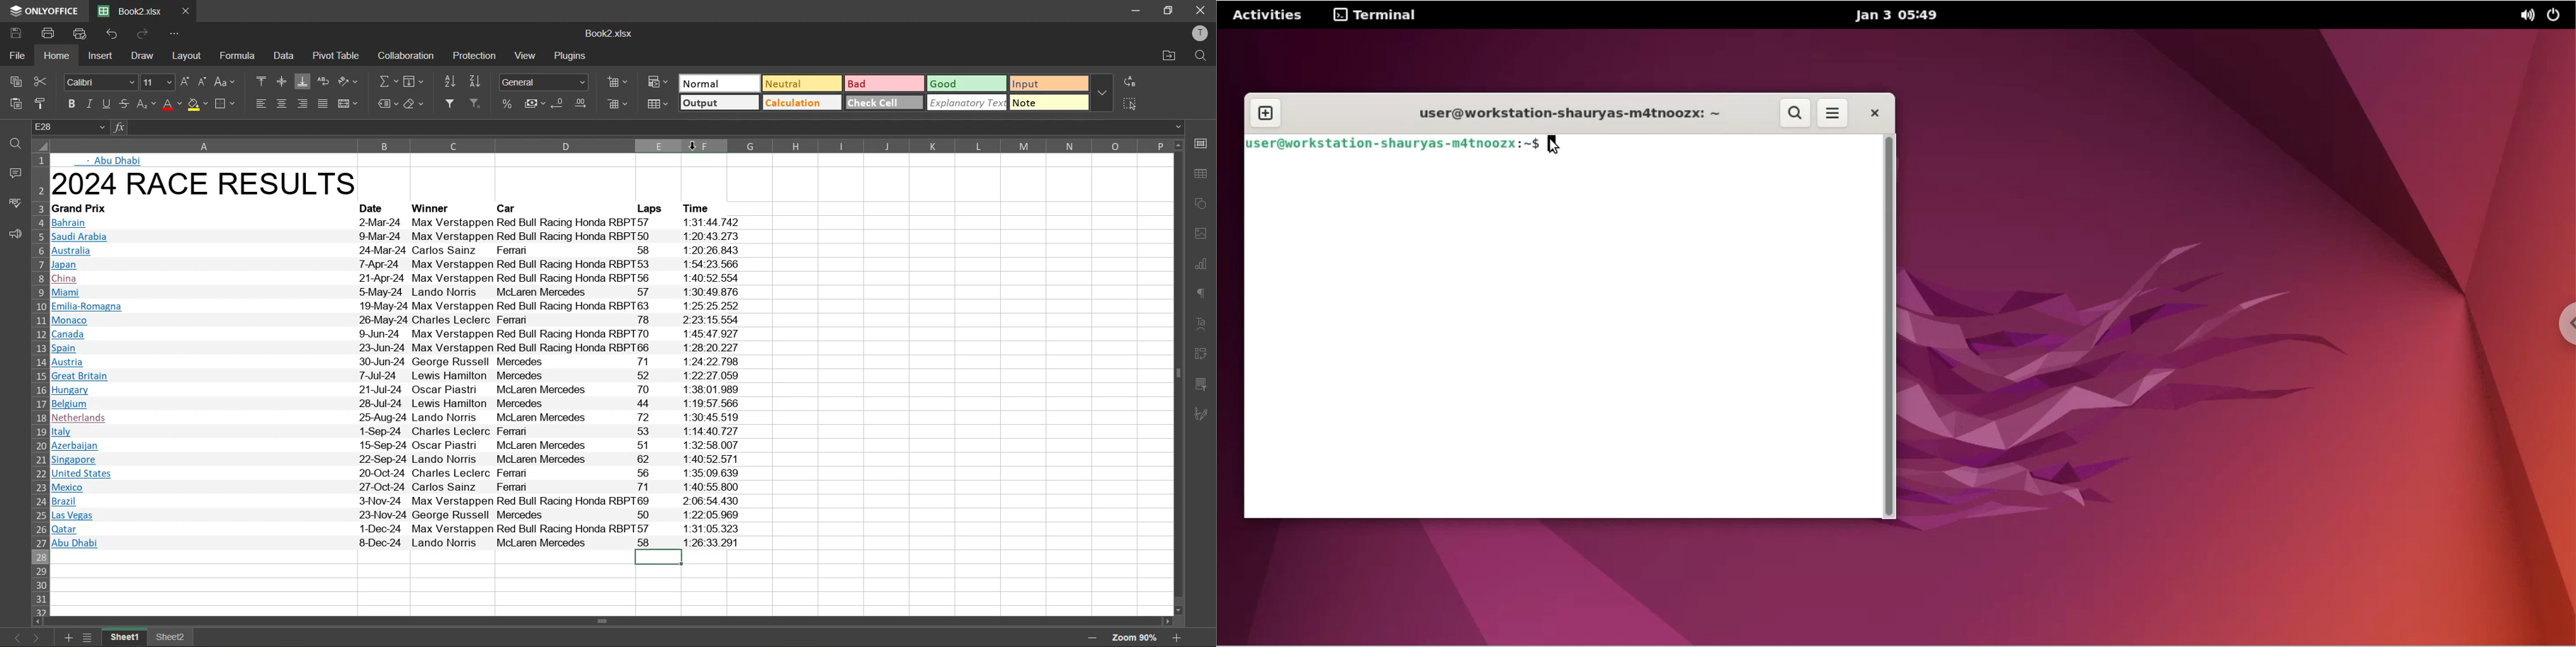 Image resolution: width=2576 pixels, height=672 pixels. Describe the element at coordinates (34, 637) in the screenshot. I see `next` at that location.